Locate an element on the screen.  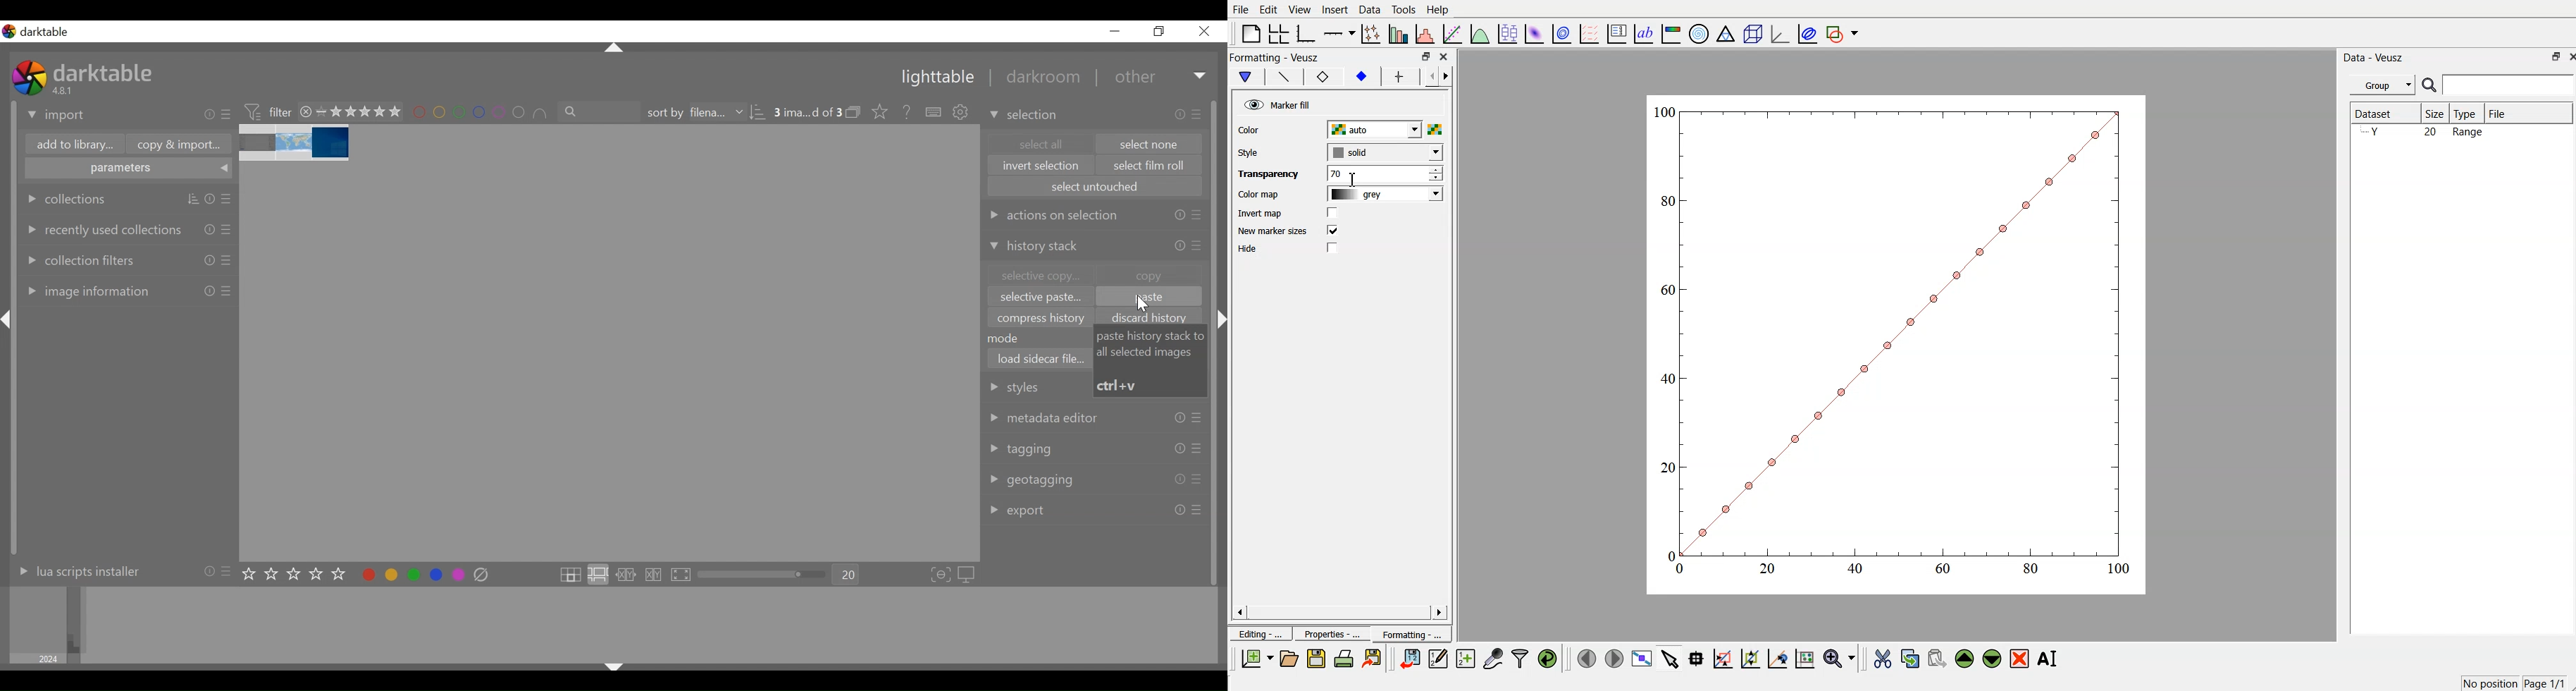
presets is located at coordinates (1196, 480).